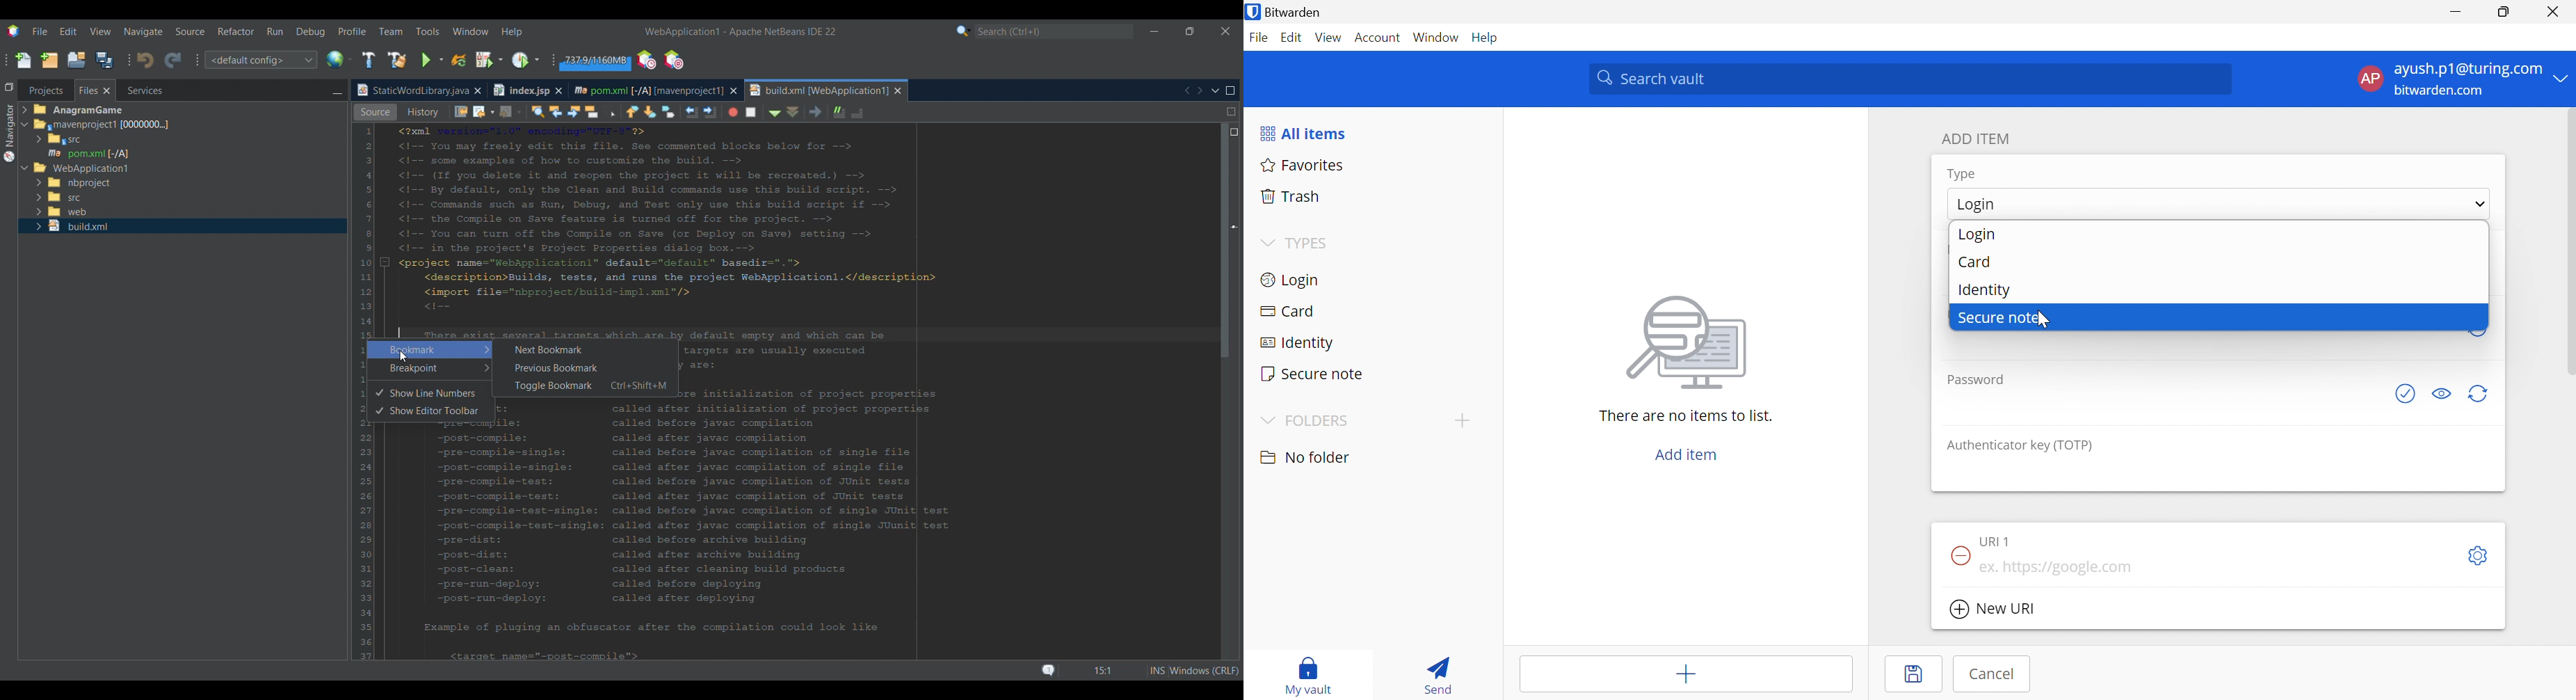  I want to click on Window menu, so click(471, 31).